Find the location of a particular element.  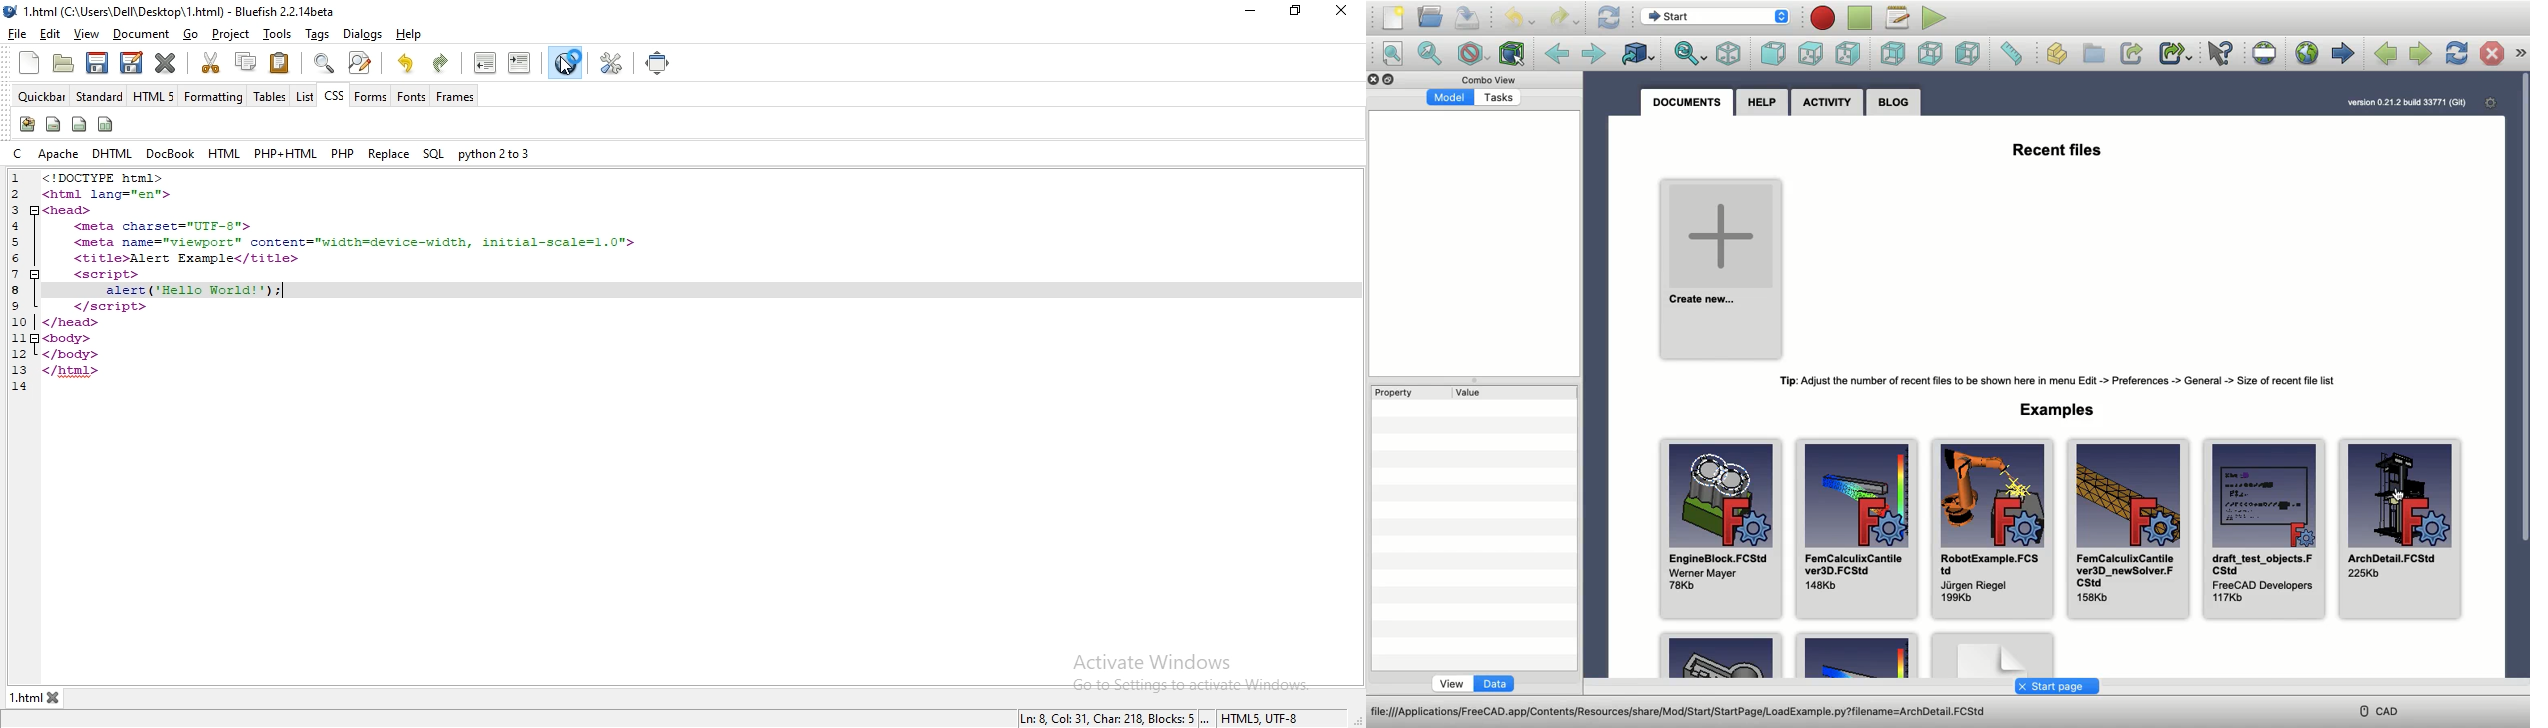

7 is located at coordinates (12, 274).